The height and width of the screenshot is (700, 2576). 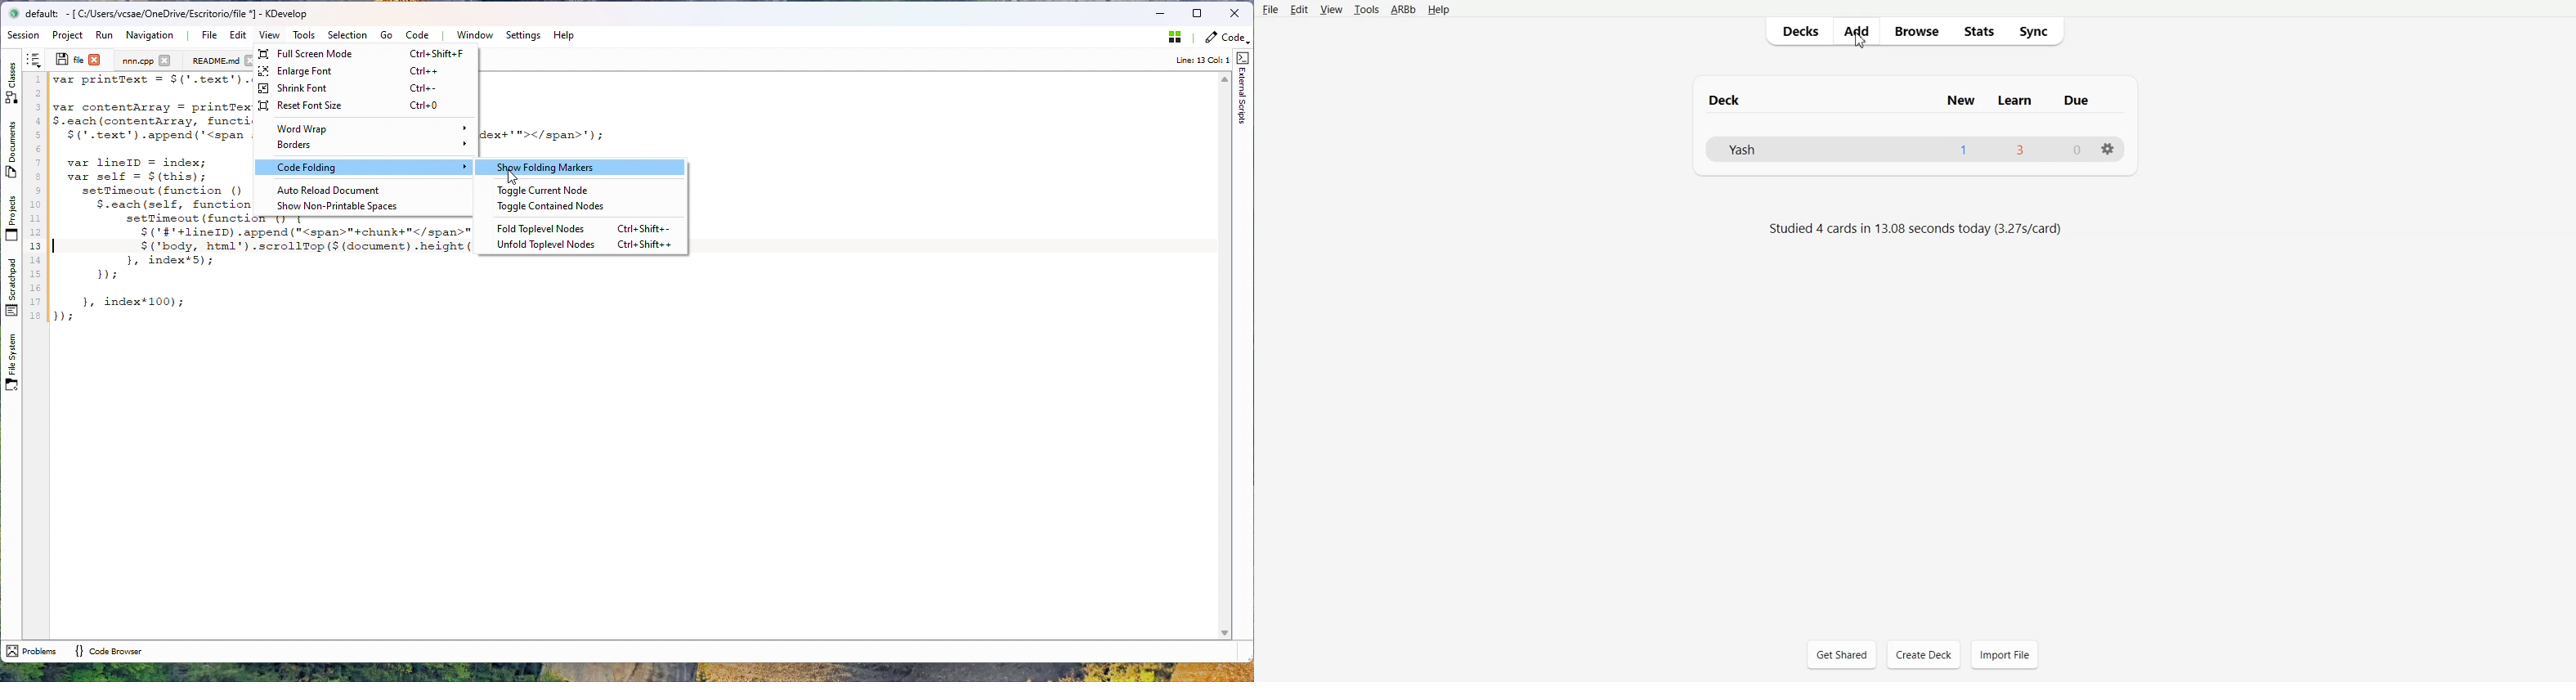 What do you see at coordinates (104, 35) in the screenshot?
I see `Run` at bounding box center [104, 35].